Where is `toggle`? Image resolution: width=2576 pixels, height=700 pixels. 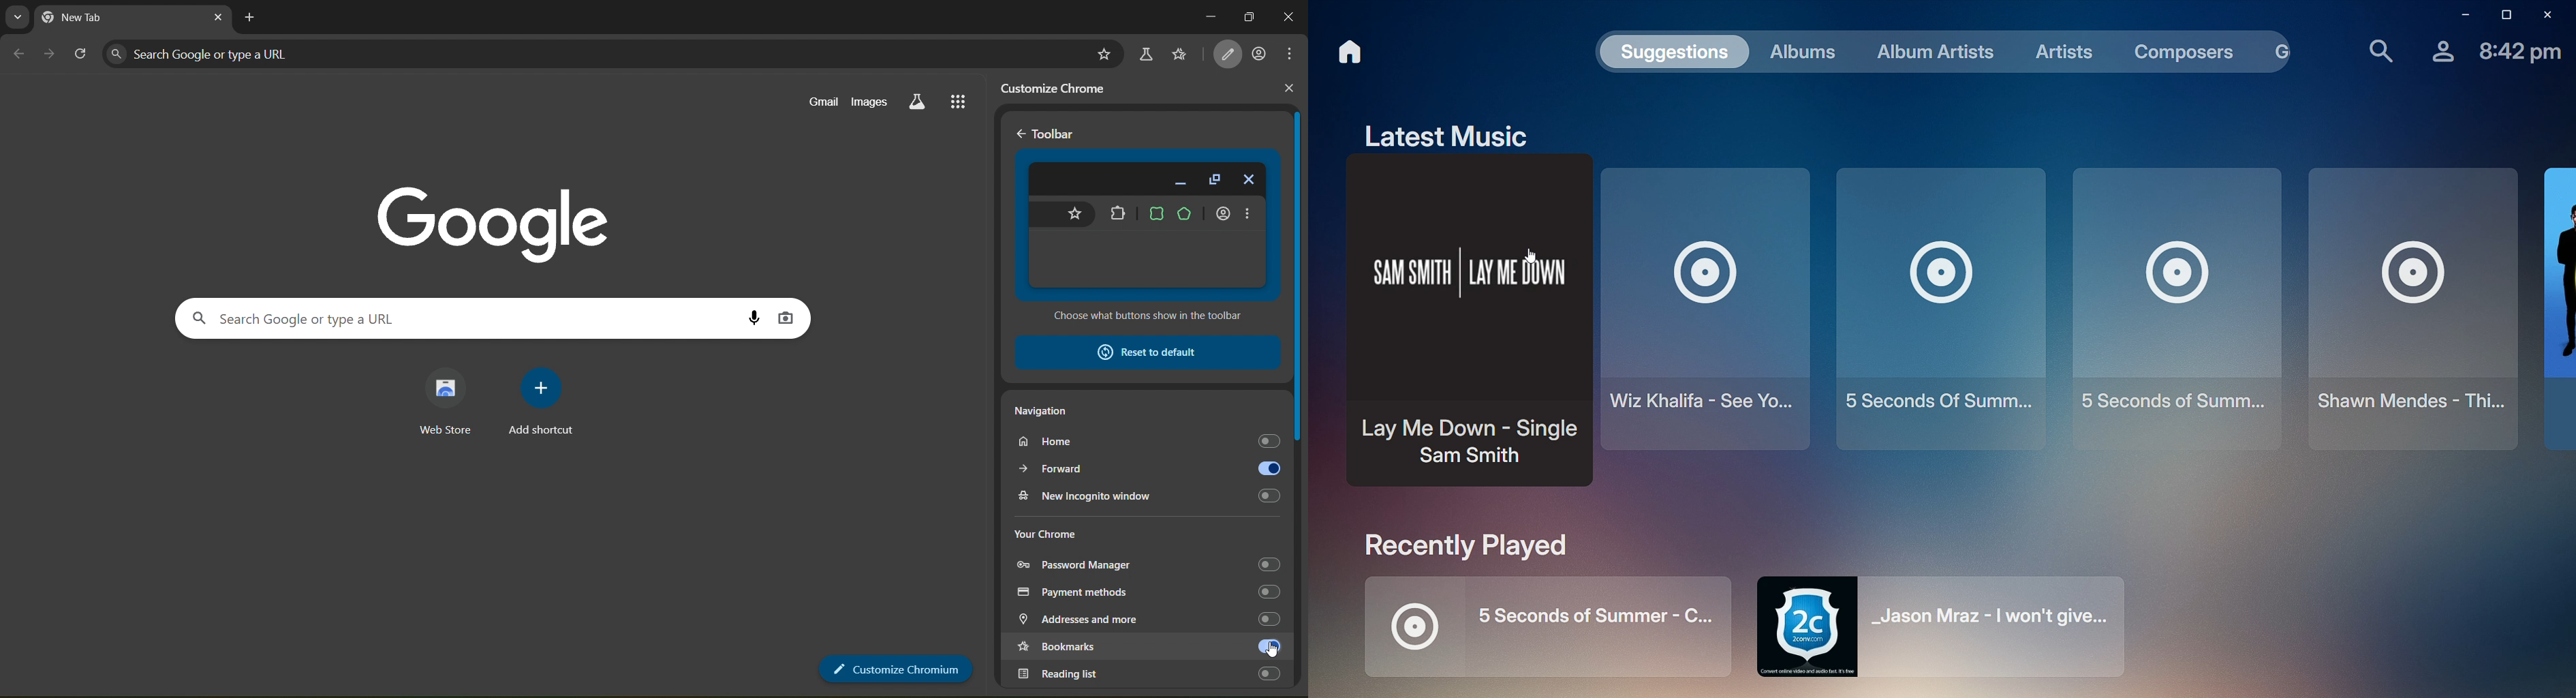
toggle is located at coordinates (1267, 646).